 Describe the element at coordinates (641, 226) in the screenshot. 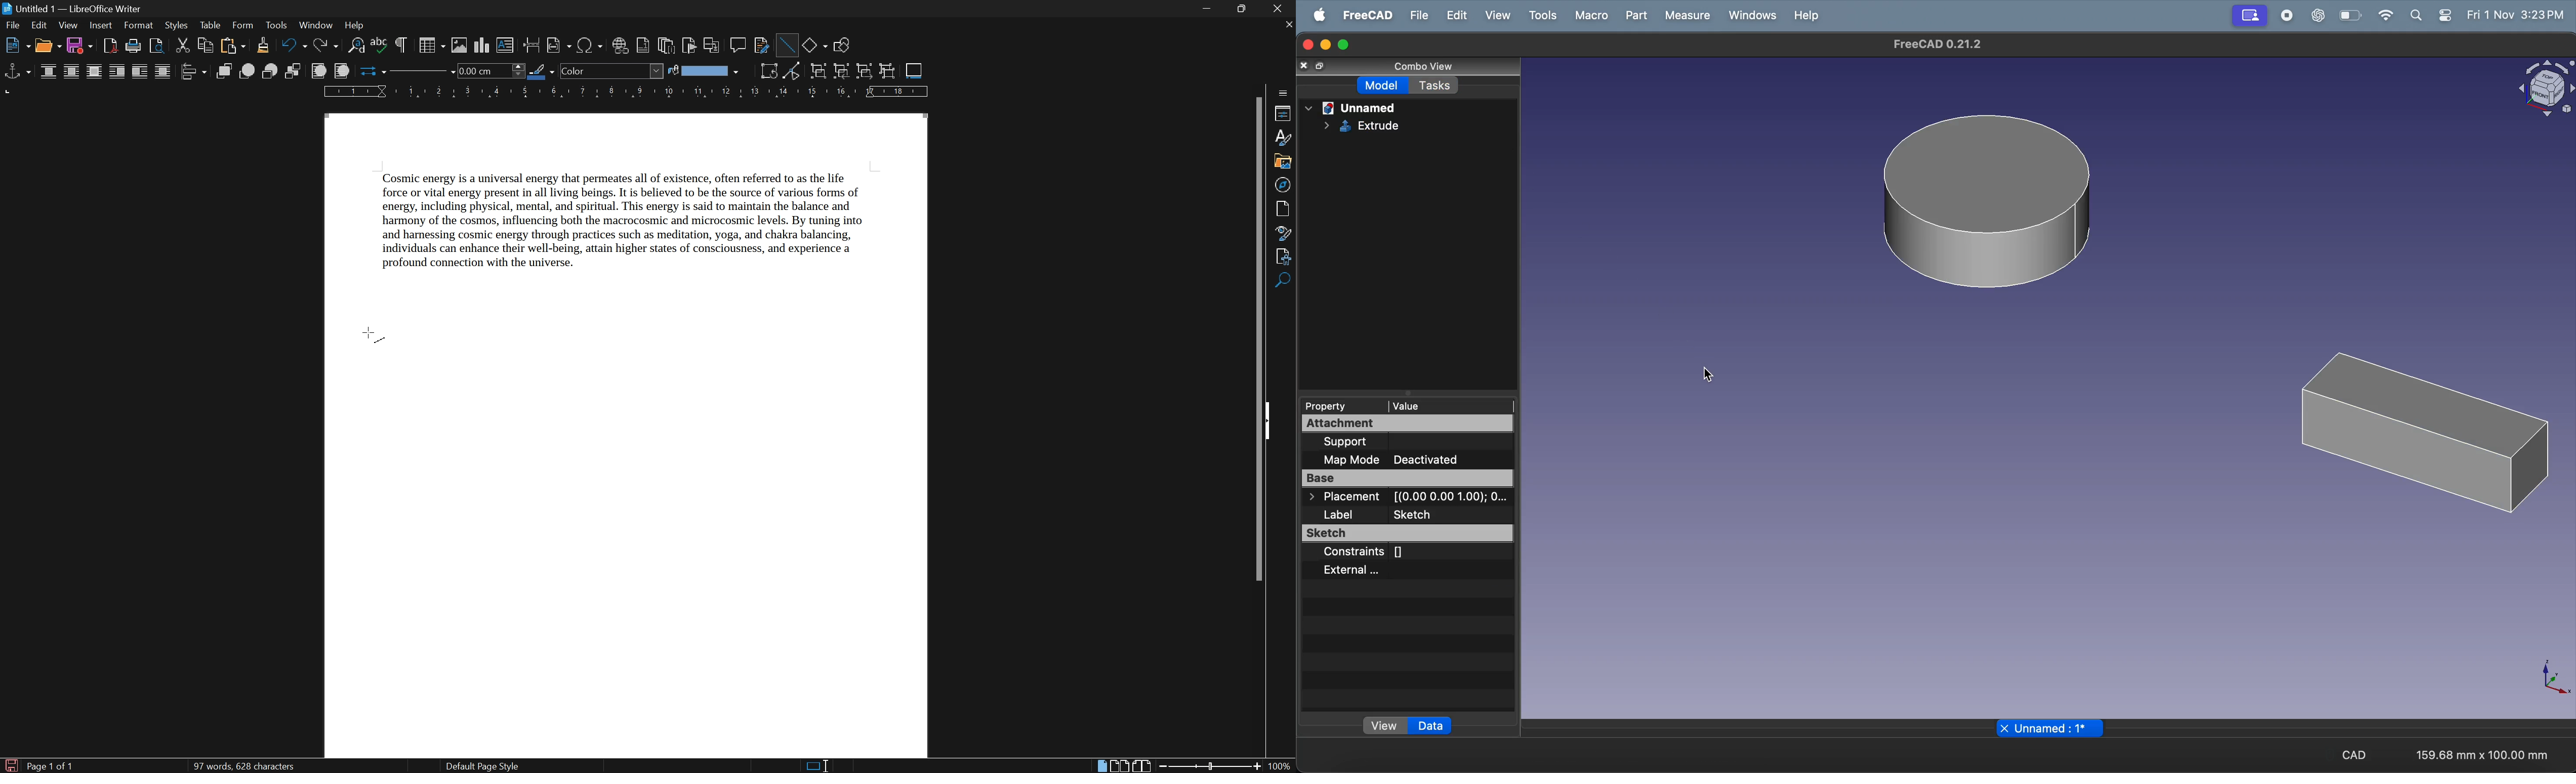

I see `Cosmic energy is a universal energy that permeates all of existence, often referred to as the lifeforce or vital energy present in all living beings. It is believed to be the source of various forms ofenergy, including physical, mental, and spiritual. This energy is said to maintain the balance andharmony of the cosmos, influencing both the macrocosmic and microcosmic levels. By tuning intoand harnessing cosmic energy through practices such as meditation, yoga, and chakra balancing,individuals can enhance their well-being, attain higher states of consciousness, and experience aprofound connection with the universe.` at that location.